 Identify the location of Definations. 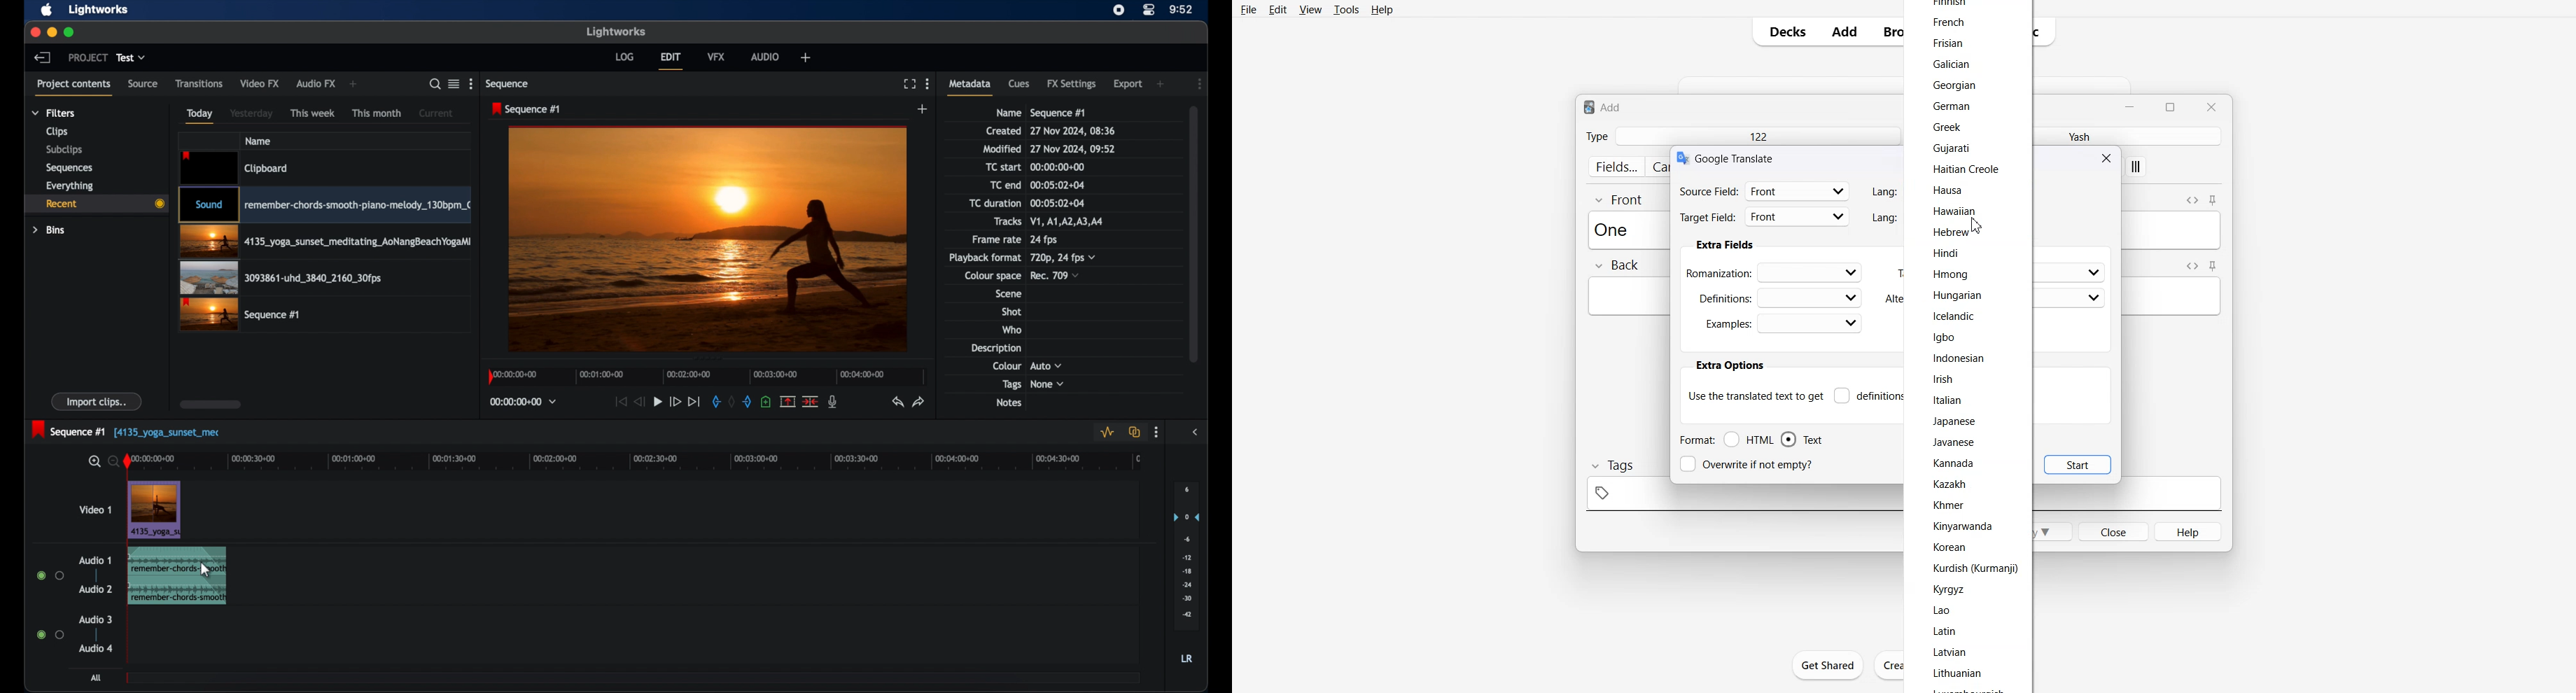
(1778, 297).